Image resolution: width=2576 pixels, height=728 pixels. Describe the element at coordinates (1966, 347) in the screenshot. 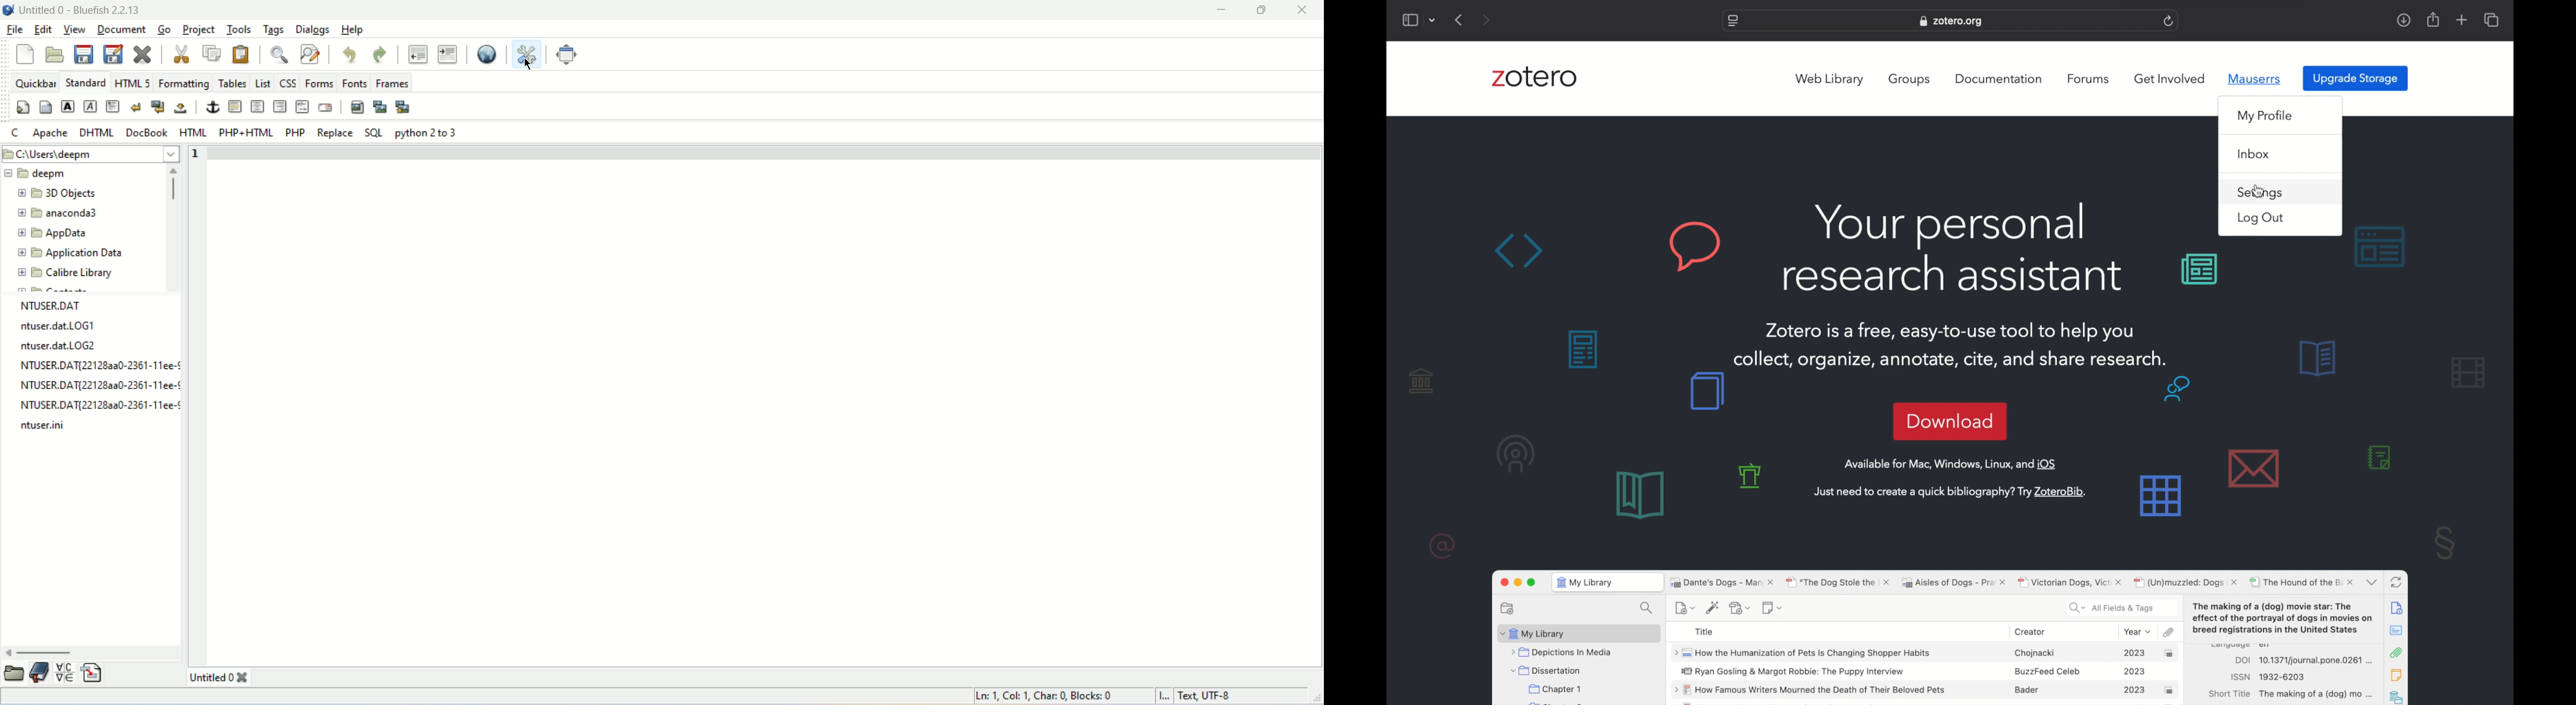

I see `Zotero is a free, easy-to-use tool to help you
collect, organize, annotate, cite, and share research.` at that location.